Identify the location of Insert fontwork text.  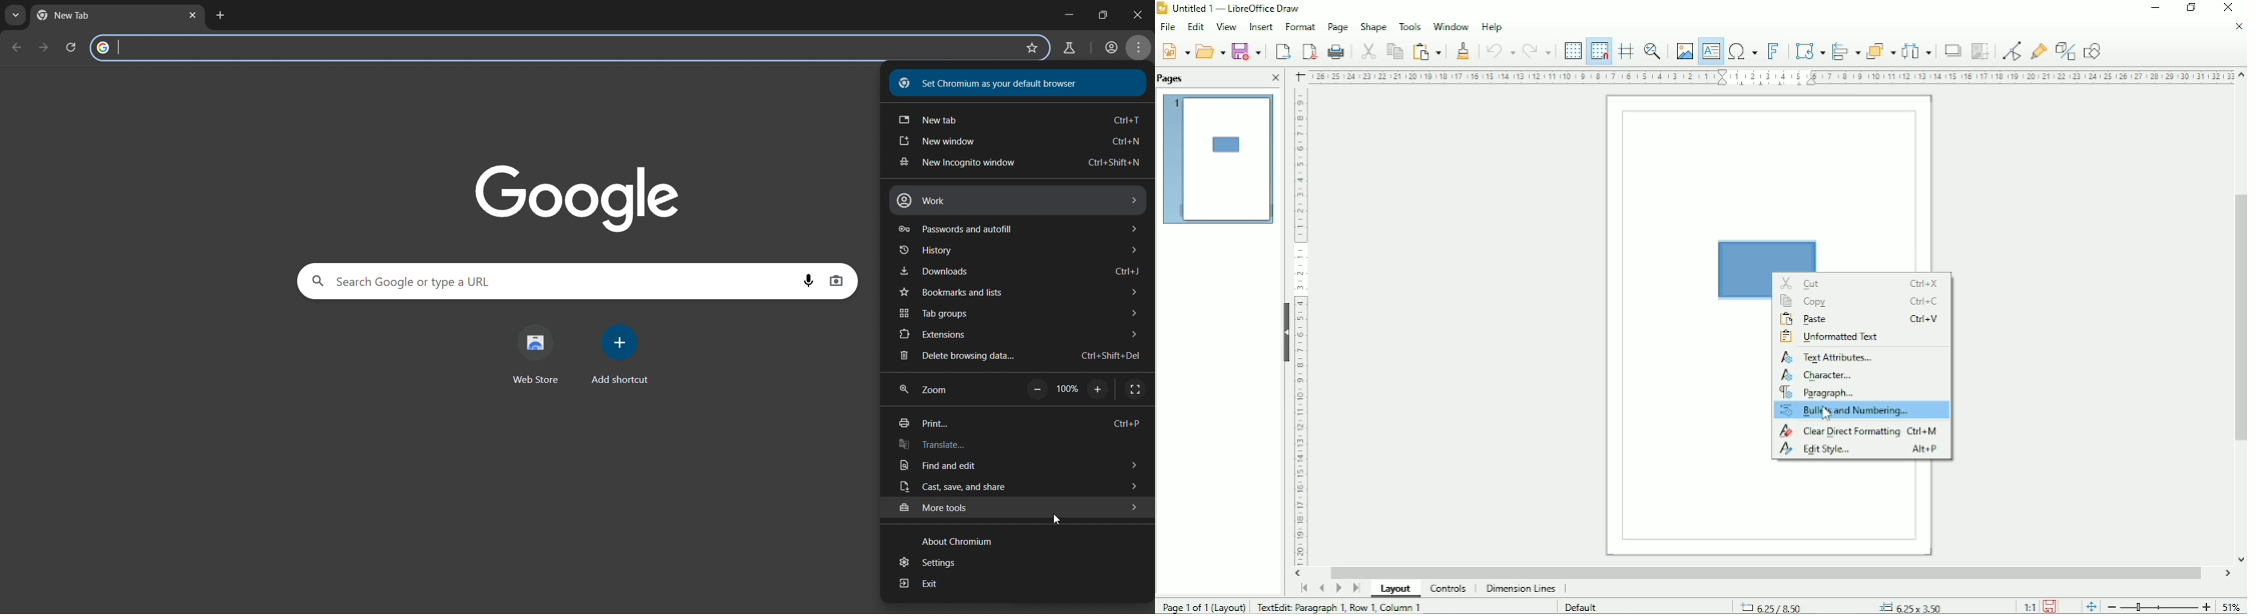
(1775, 51).